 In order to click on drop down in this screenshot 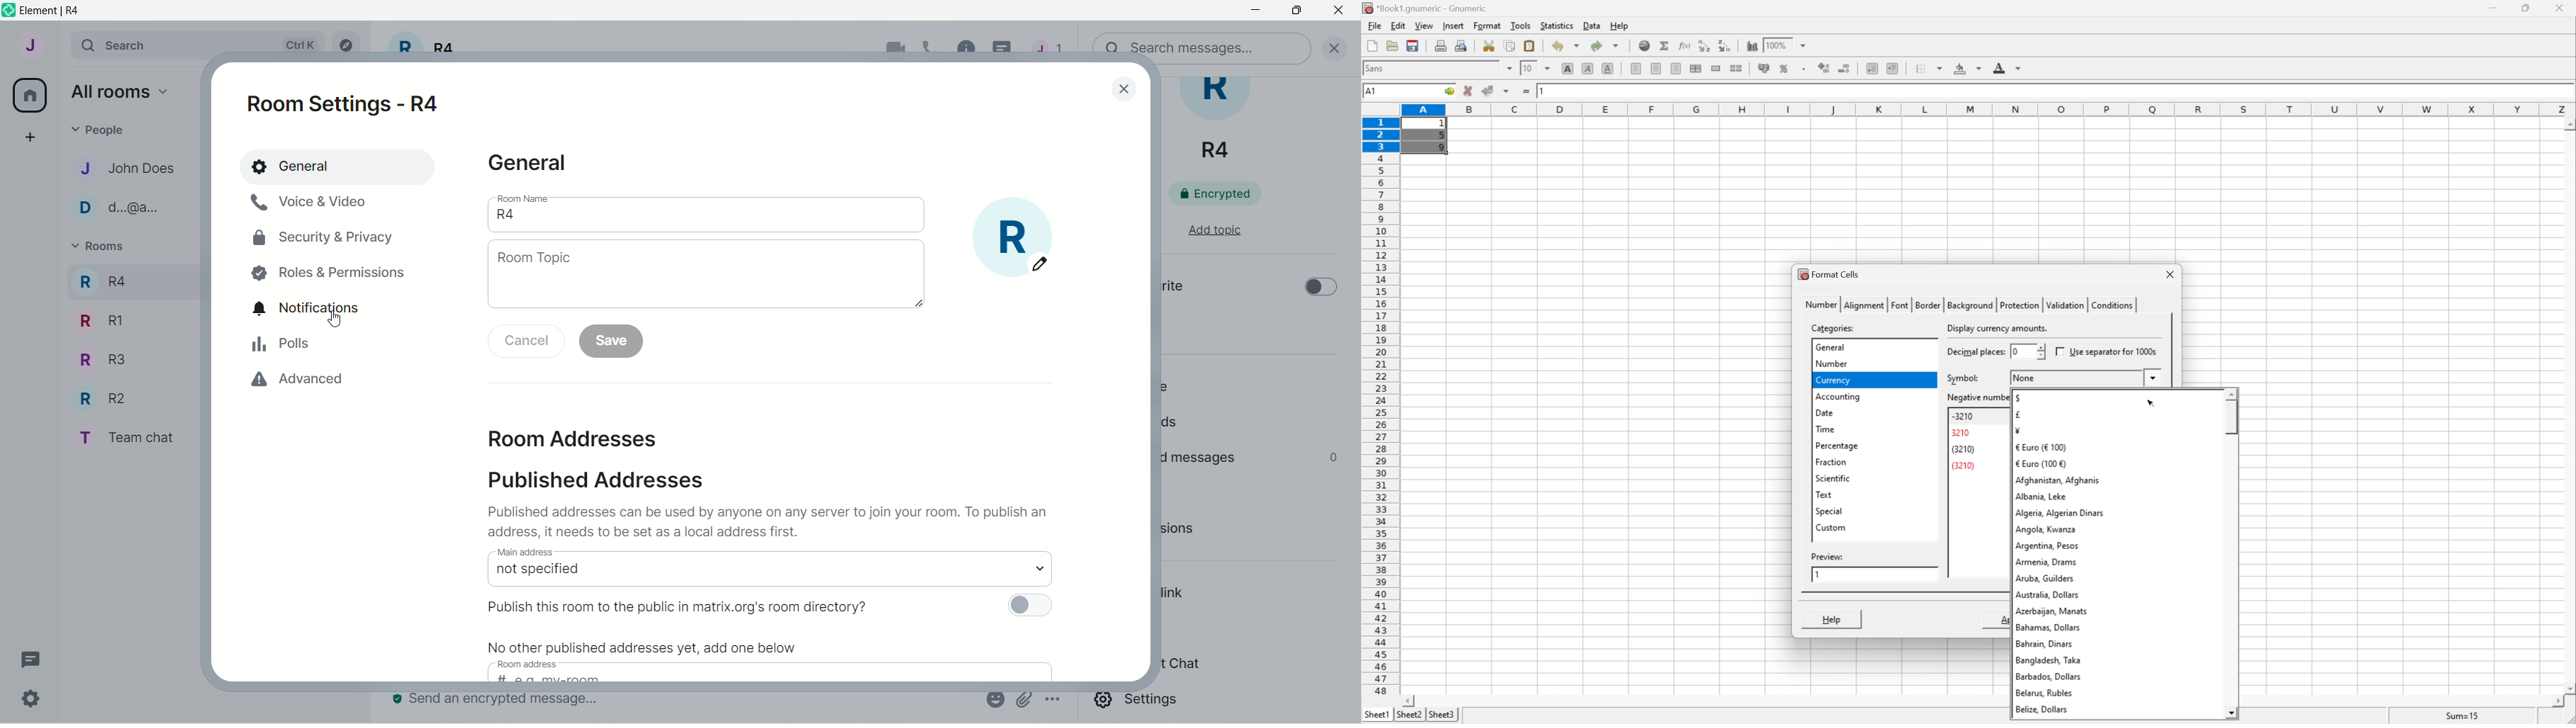, I will do `click(1510, 68)`.